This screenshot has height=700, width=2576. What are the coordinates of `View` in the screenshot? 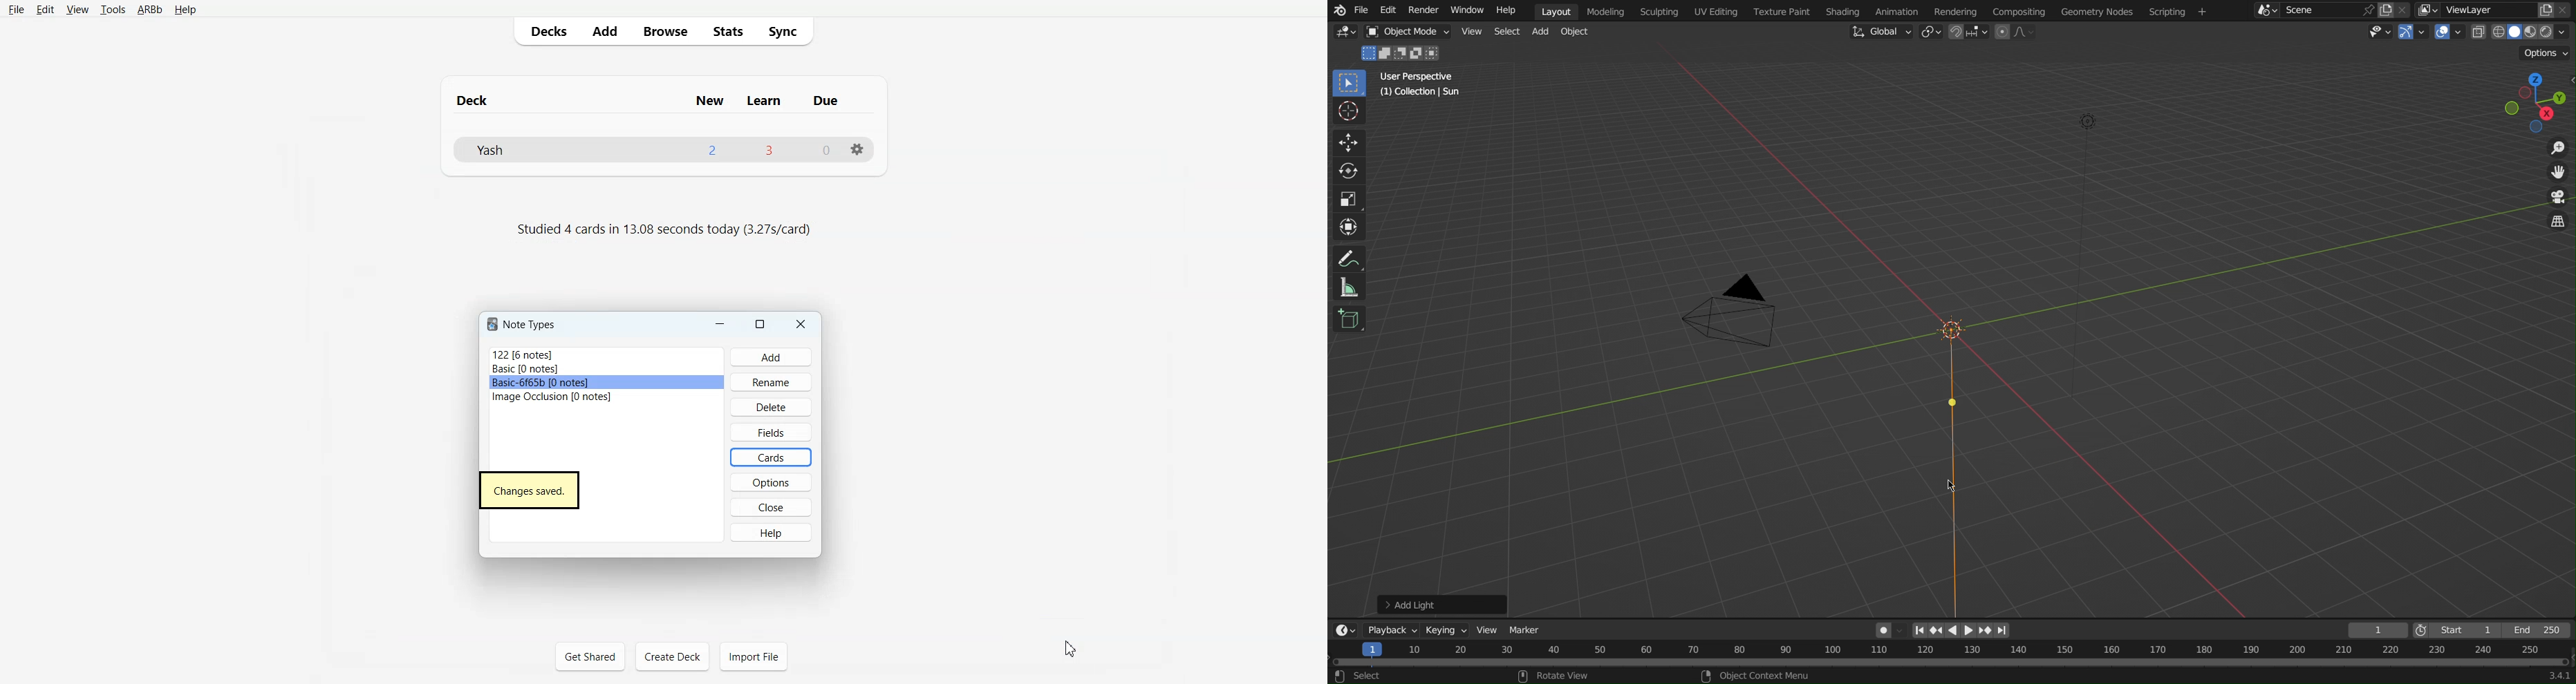 It's located at (1490, 631).